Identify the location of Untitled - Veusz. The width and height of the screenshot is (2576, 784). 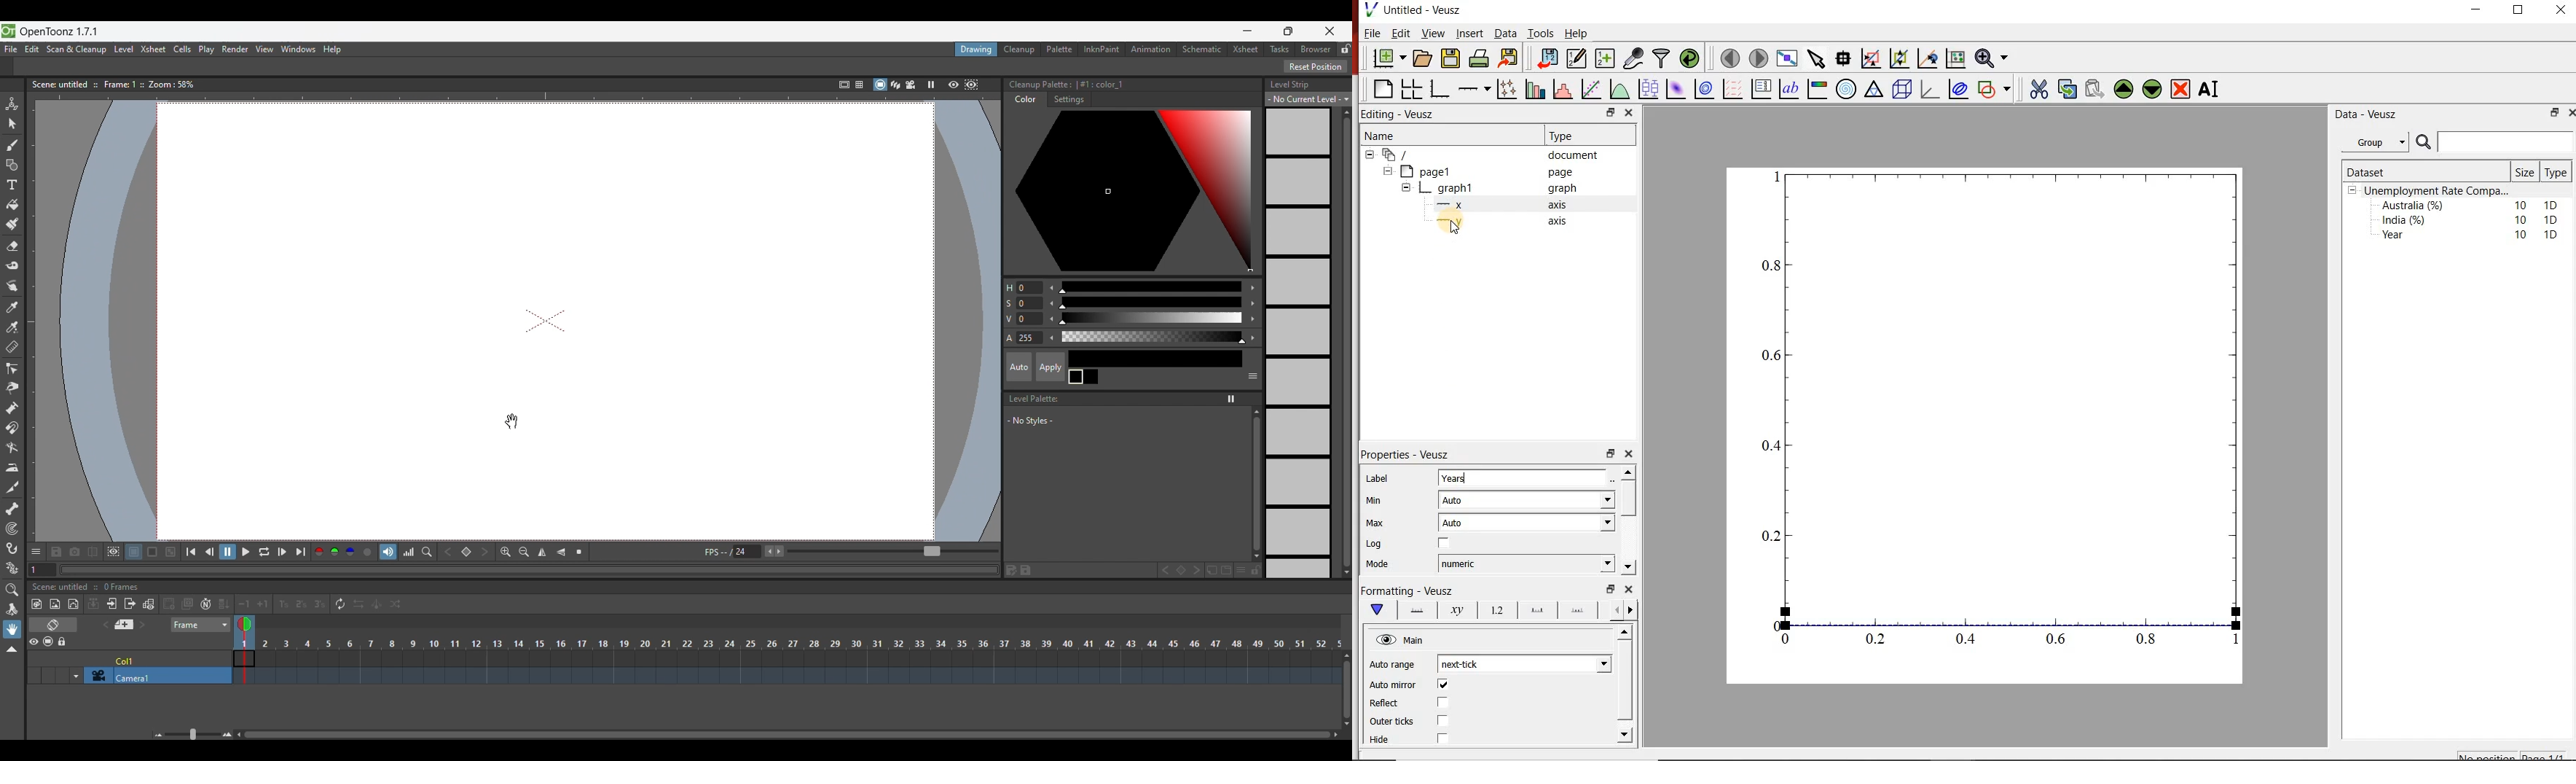
(1412, 9).